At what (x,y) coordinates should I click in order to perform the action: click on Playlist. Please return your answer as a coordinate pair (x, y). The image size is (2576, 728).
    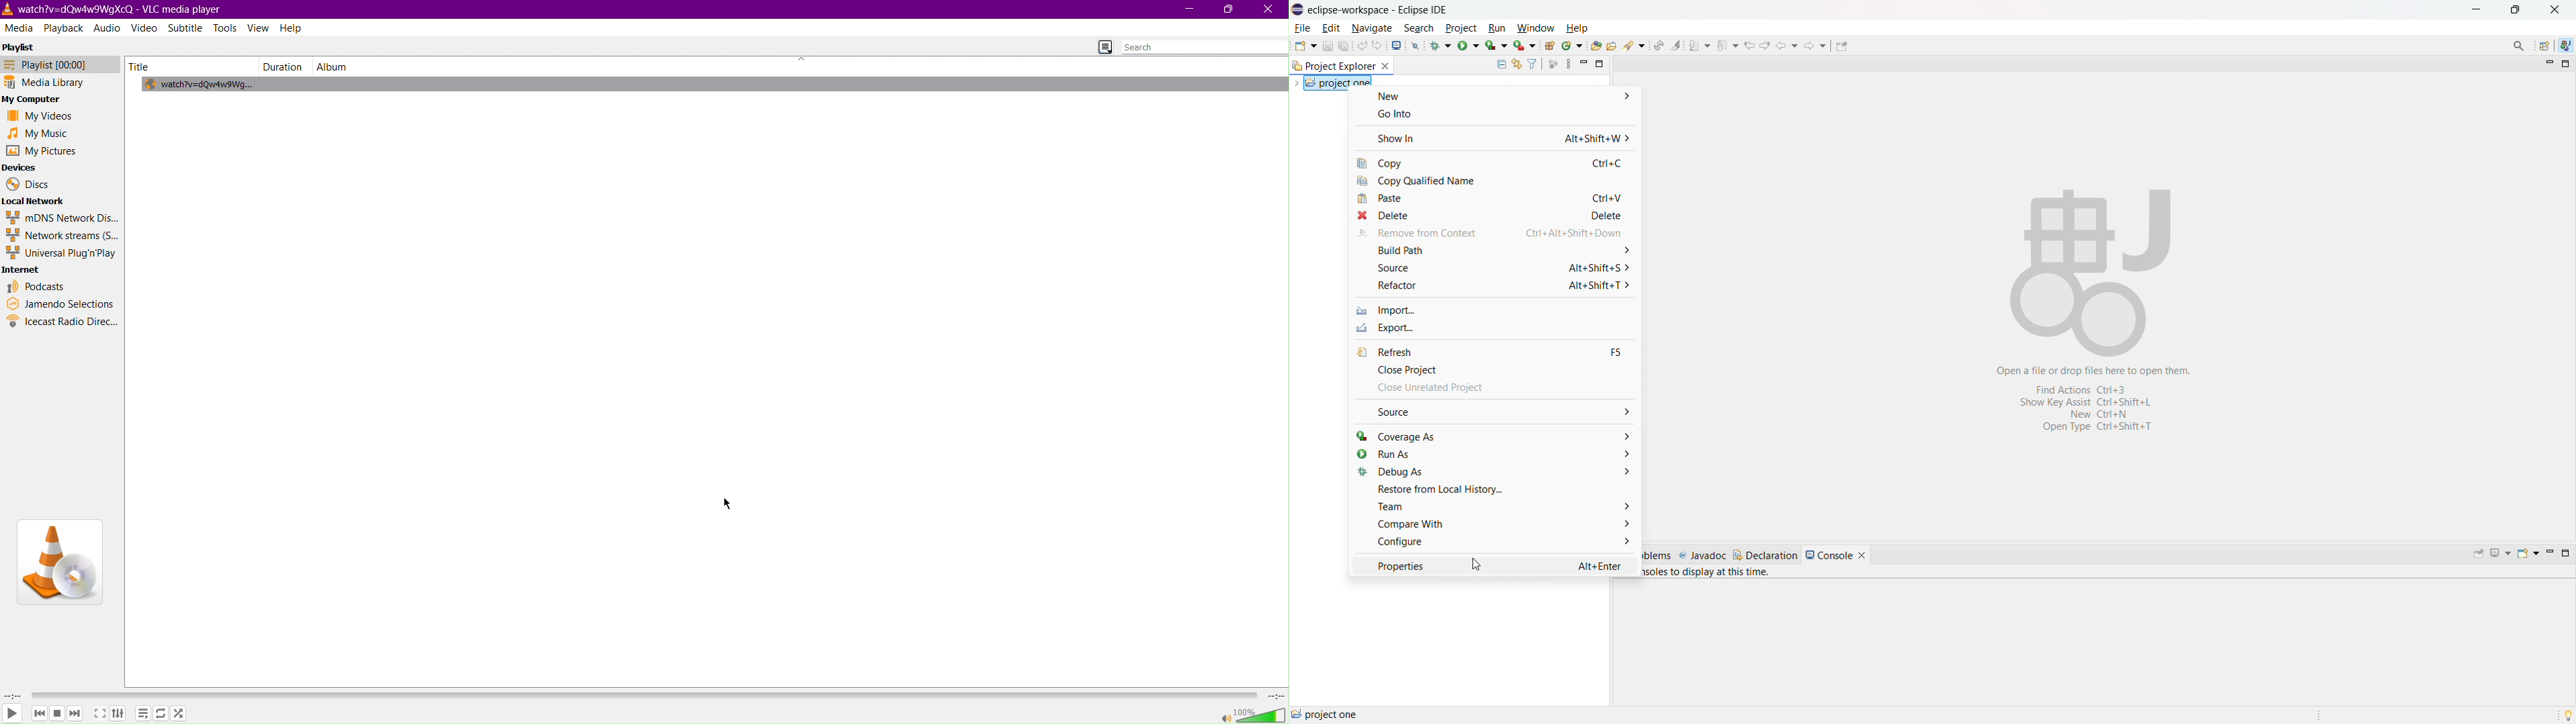
    Looking at the image, I should click on (143, 714).